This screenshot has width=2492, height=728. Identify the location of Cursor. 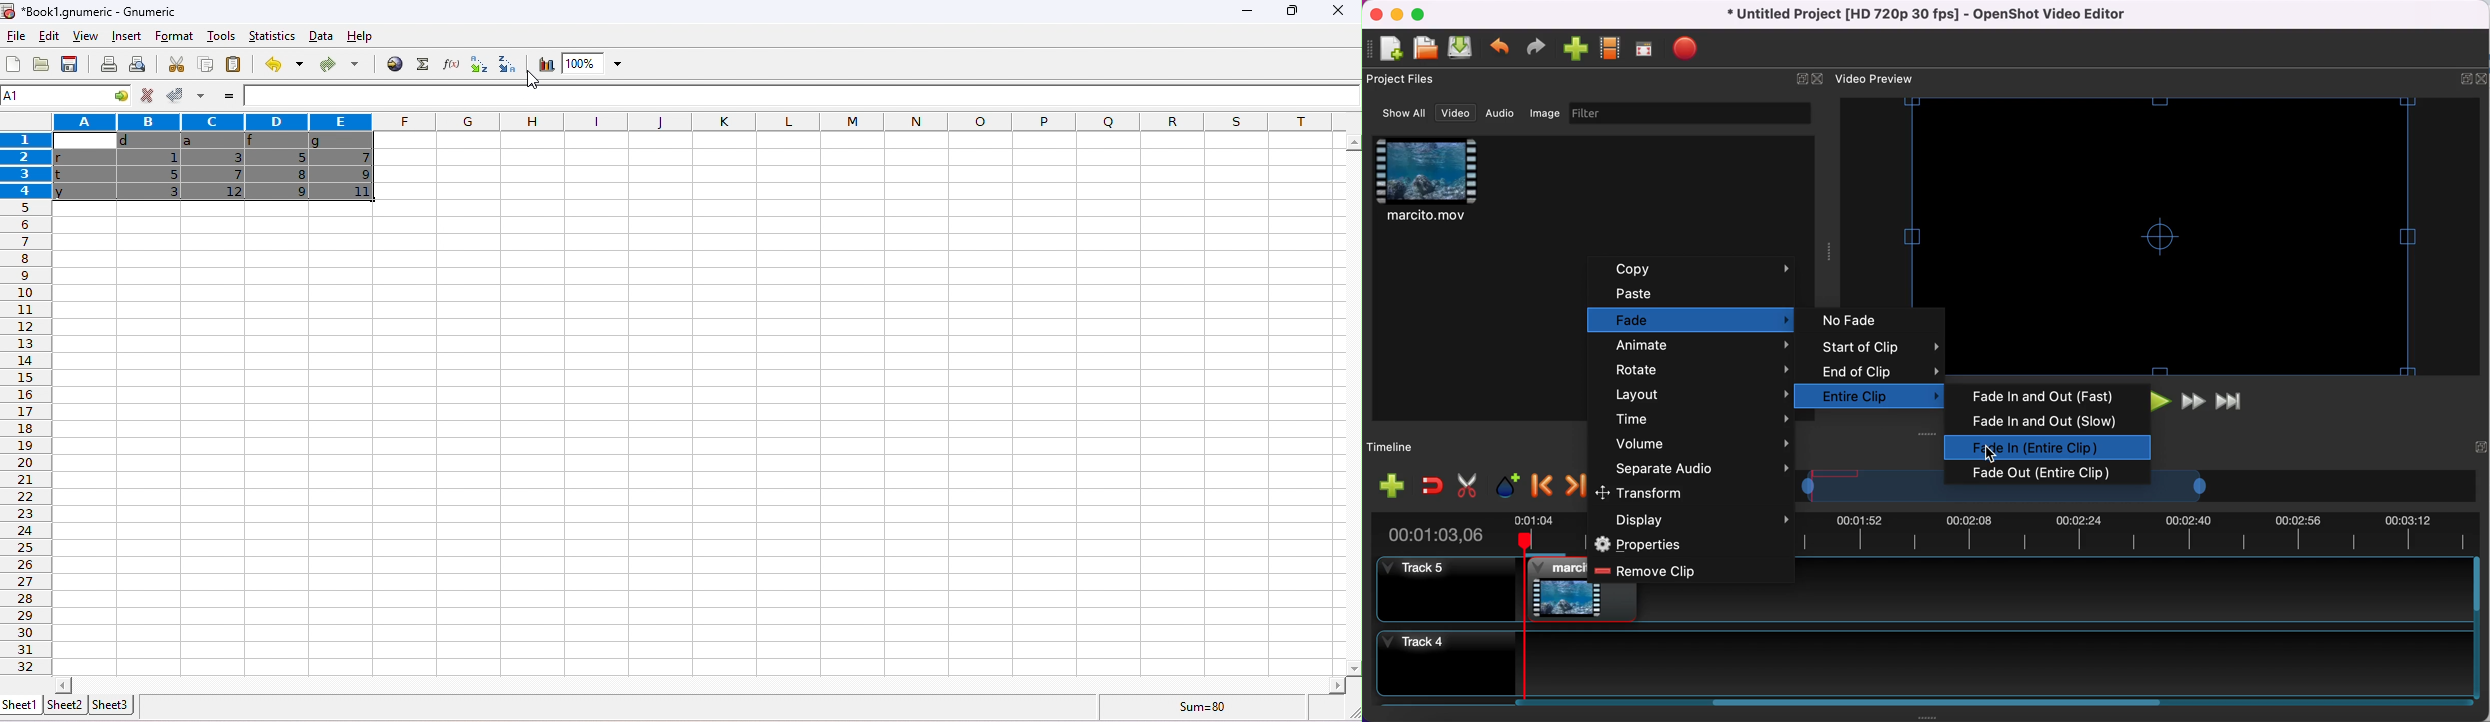
(1993, 457).